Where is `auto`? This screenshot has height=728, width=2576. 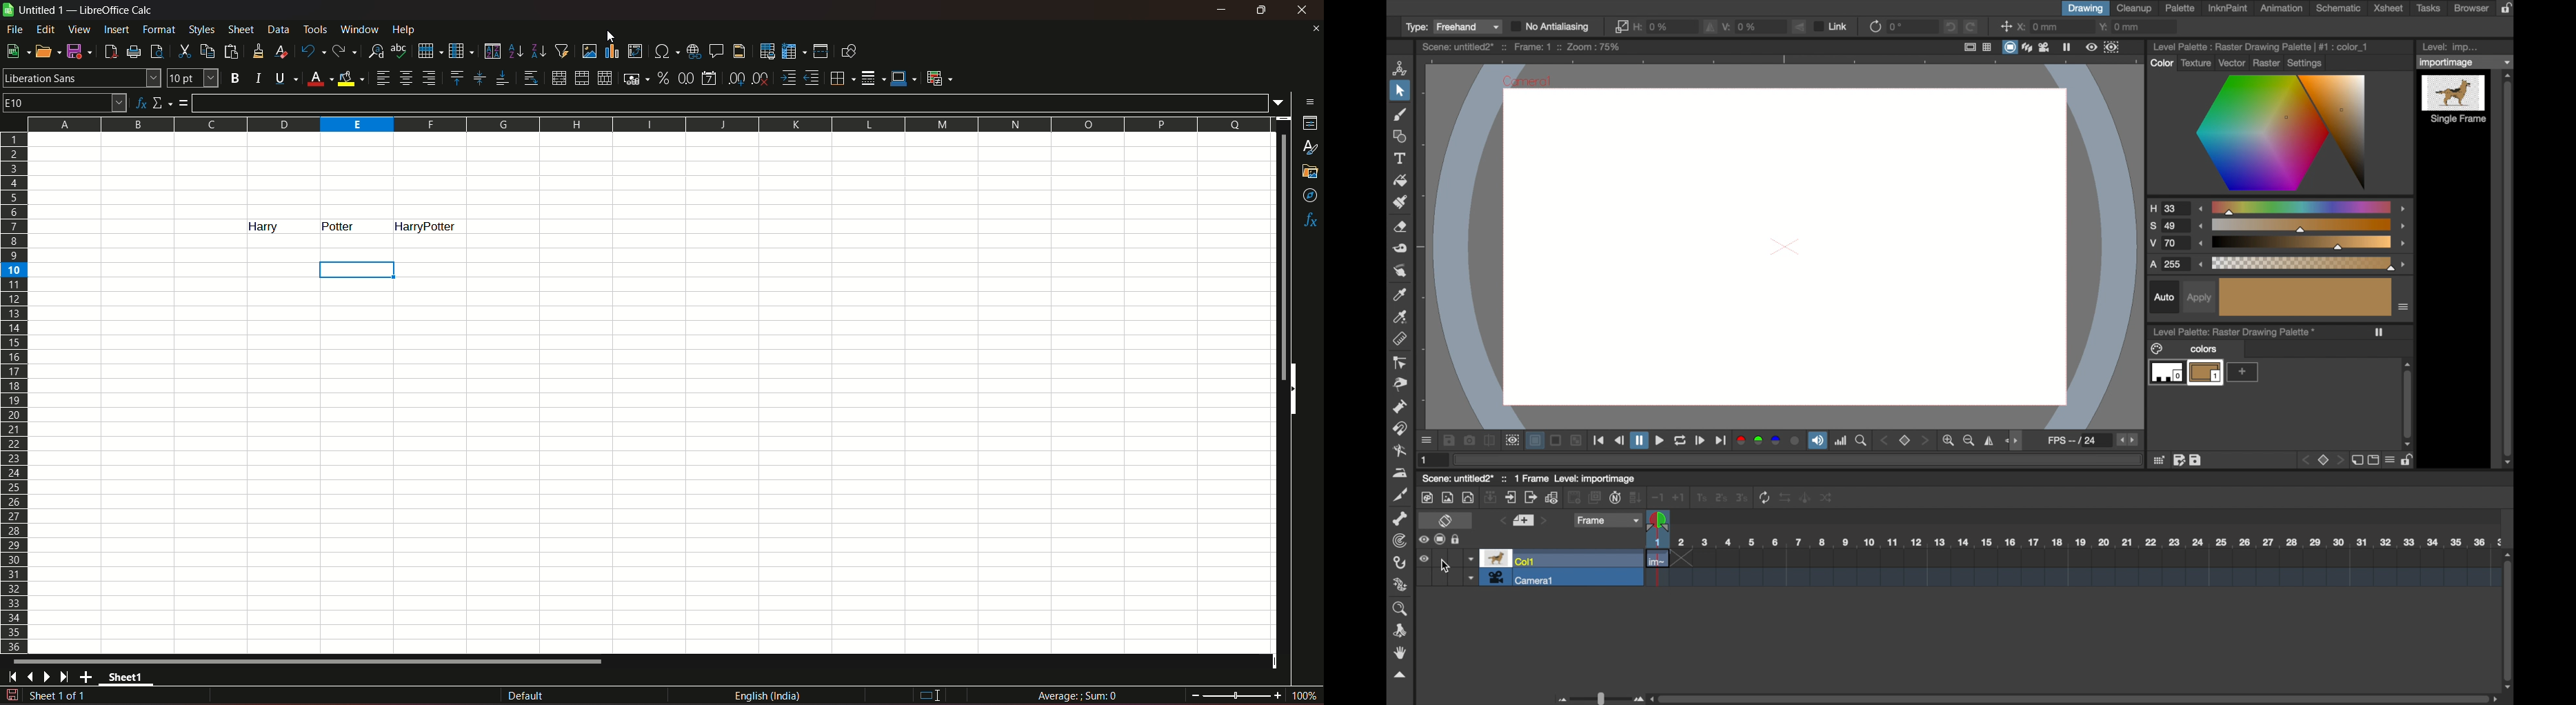
auto is located at coordinates (2164, 297).